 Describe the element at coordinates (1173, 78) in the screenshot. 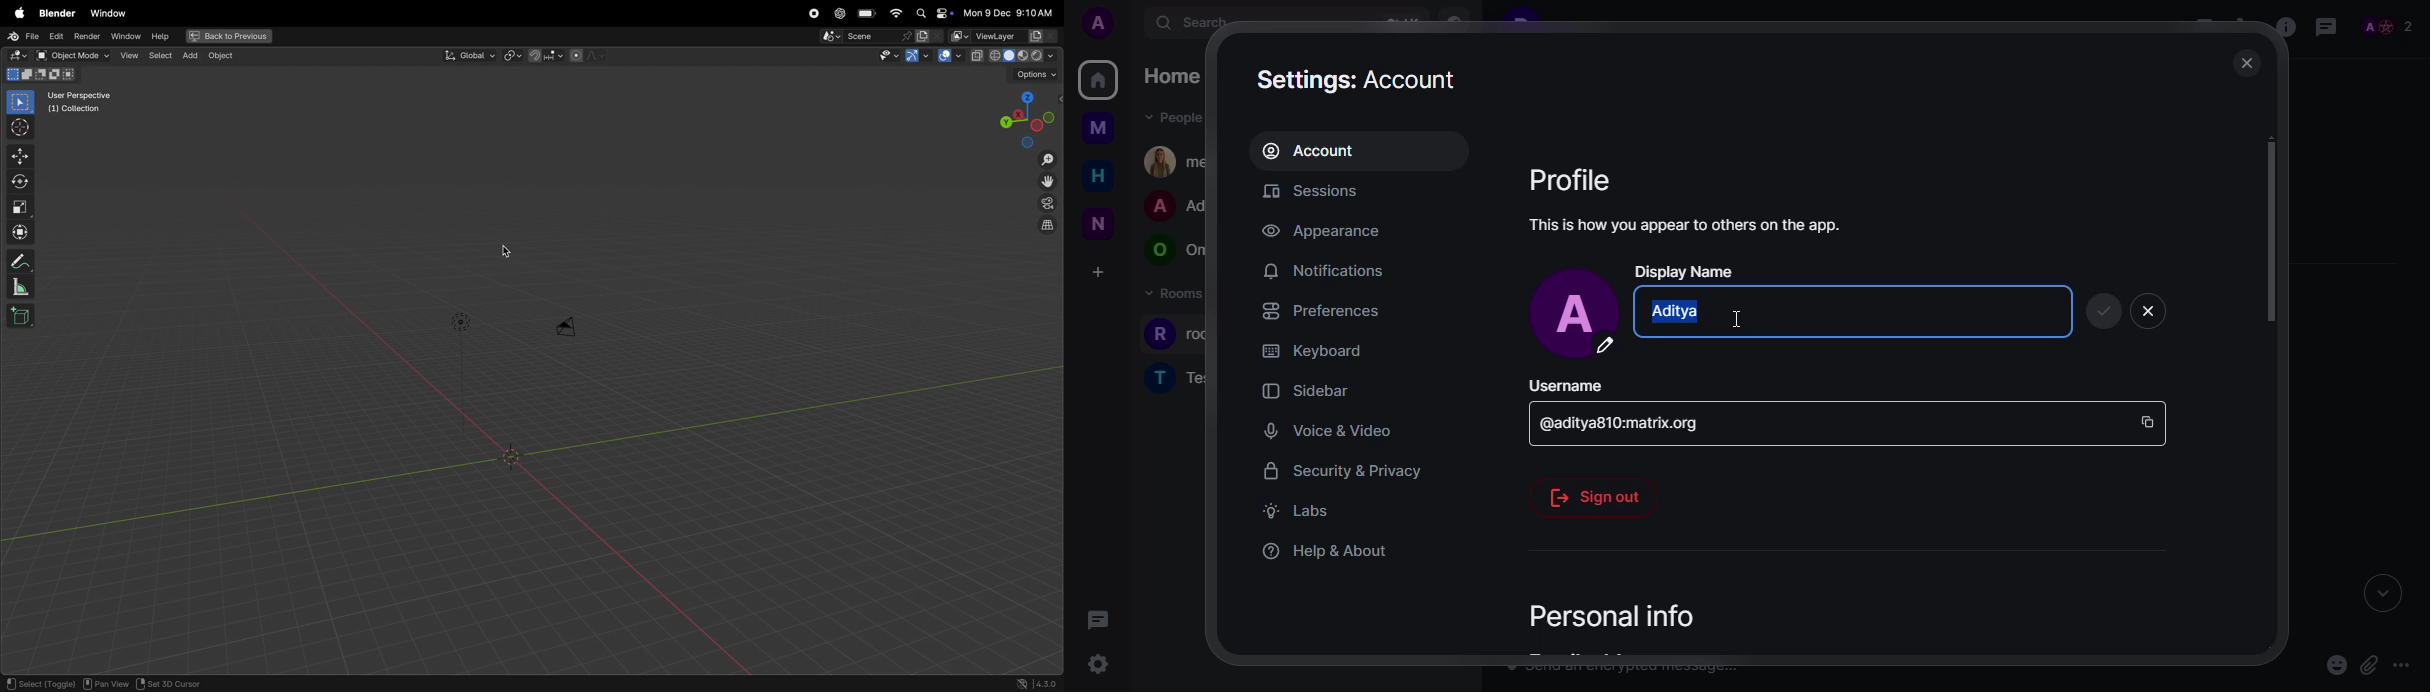

I see `home` at that location.